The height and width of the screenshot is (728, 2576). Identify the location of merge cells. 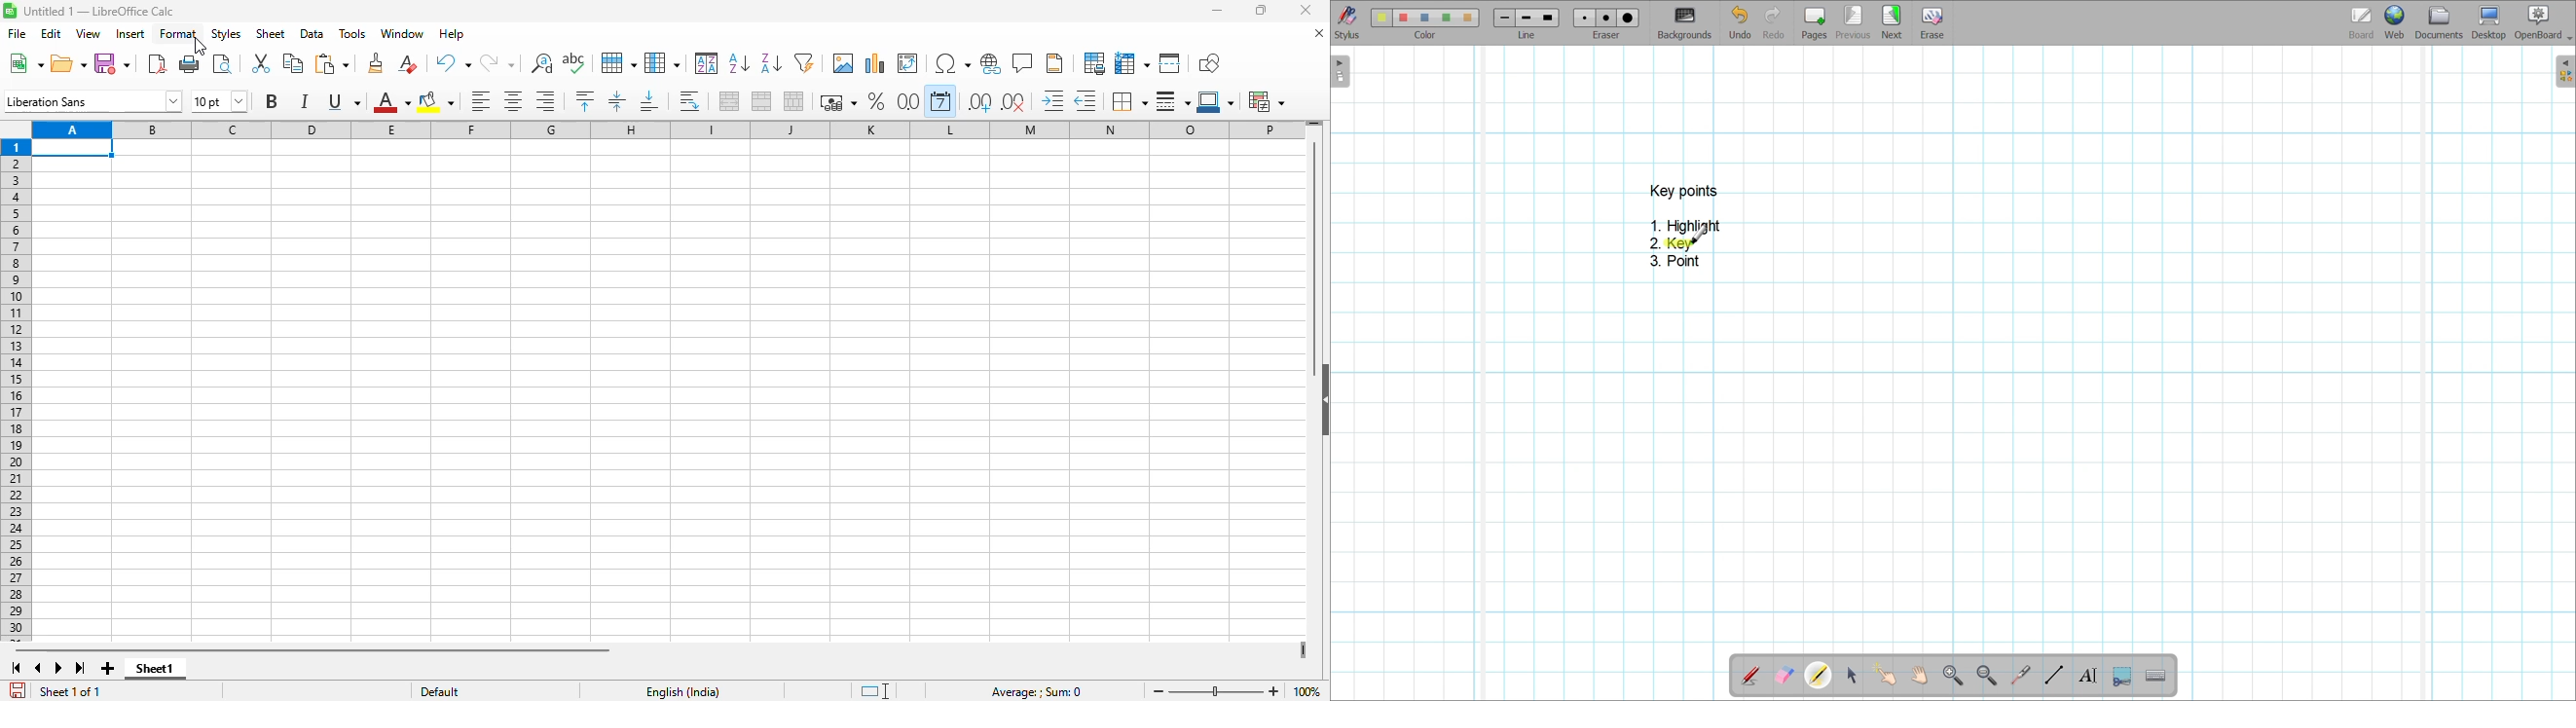
(761, 101).